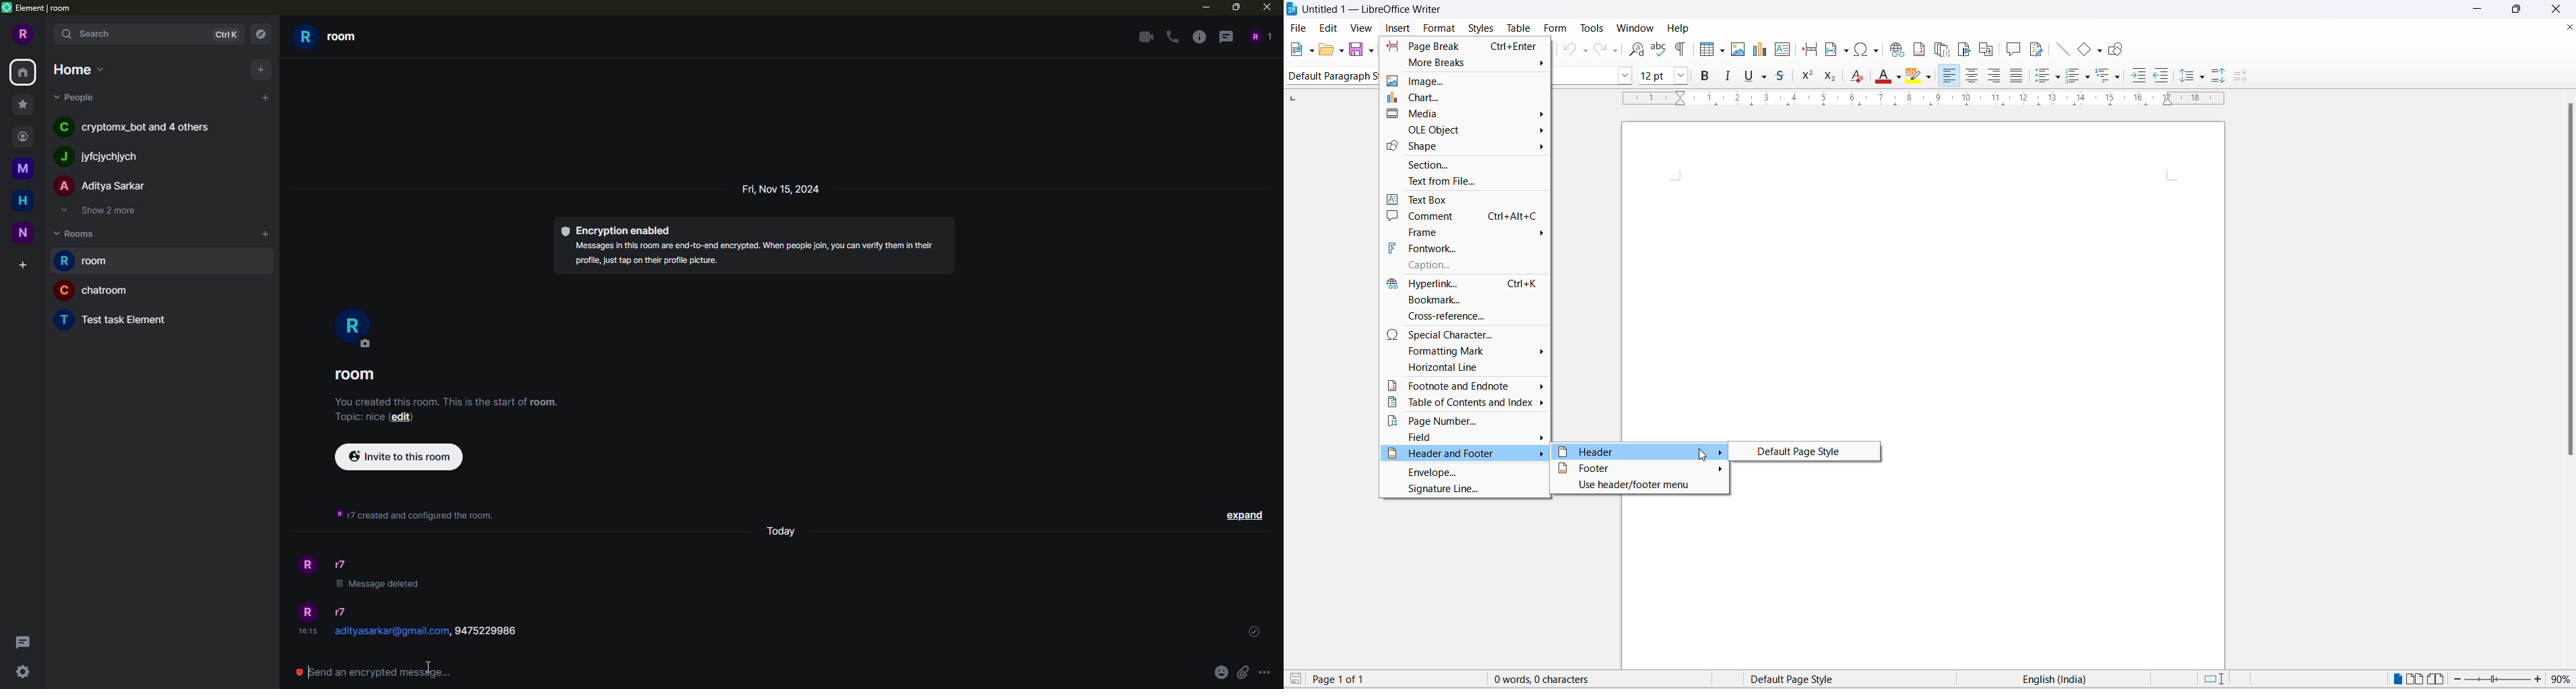  What do you see at coordinates (360, 373) in the screenshot?
I see `room` at bounding box center [360, 373].